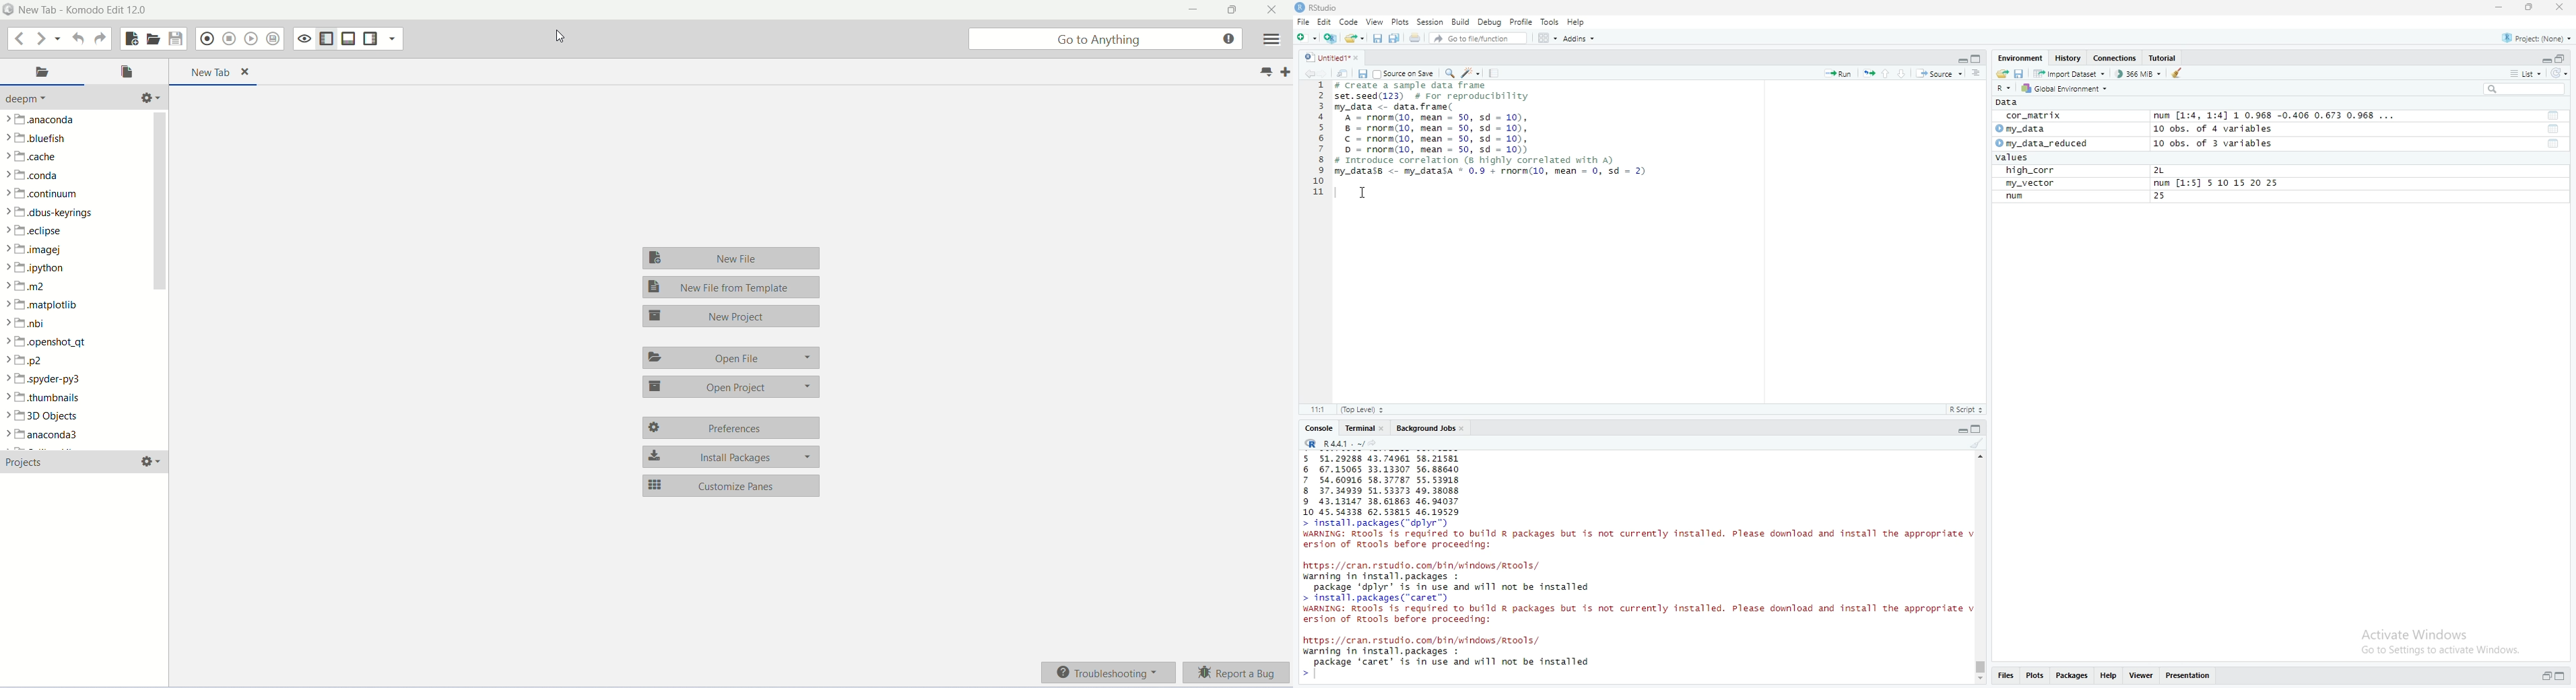  Describe the element at coordinates (1961, 60) in the screenshot. I see `Collapse` at that location.